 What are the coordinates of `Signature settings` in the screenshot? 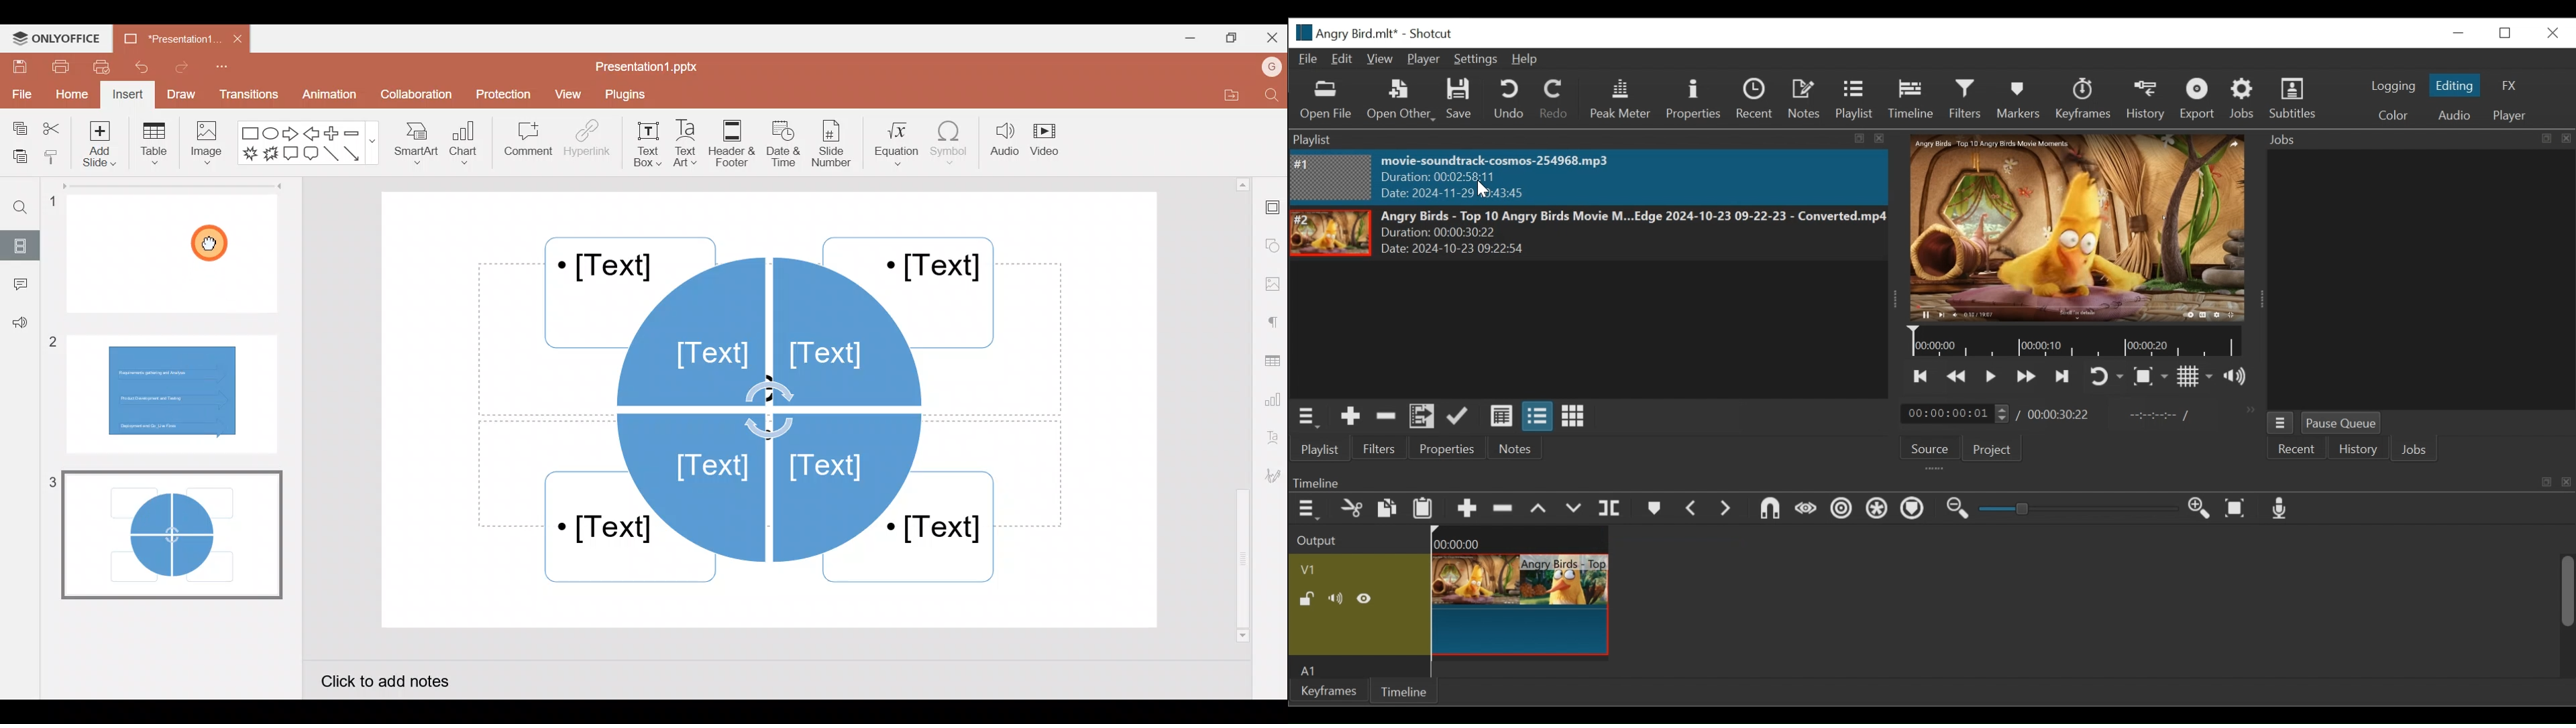 It's located at (1271, 476).